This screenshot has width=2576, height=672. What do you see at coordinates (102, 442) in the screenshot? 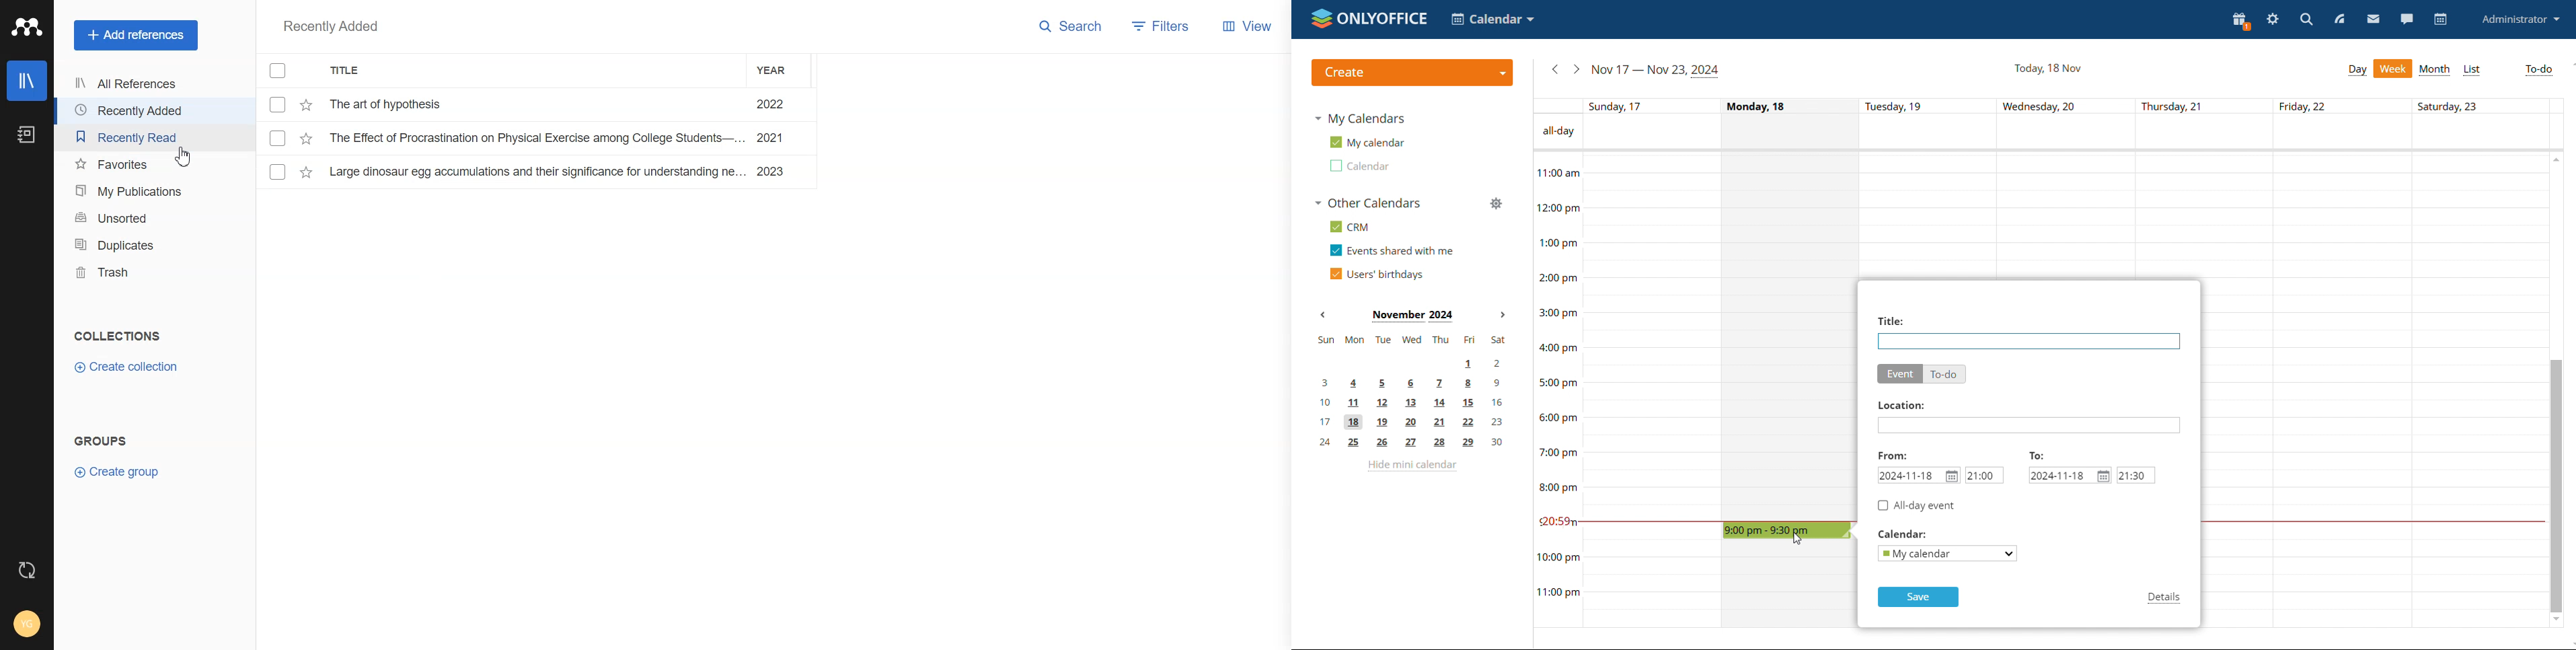
I see `Text` at bounding box center [102, 442].